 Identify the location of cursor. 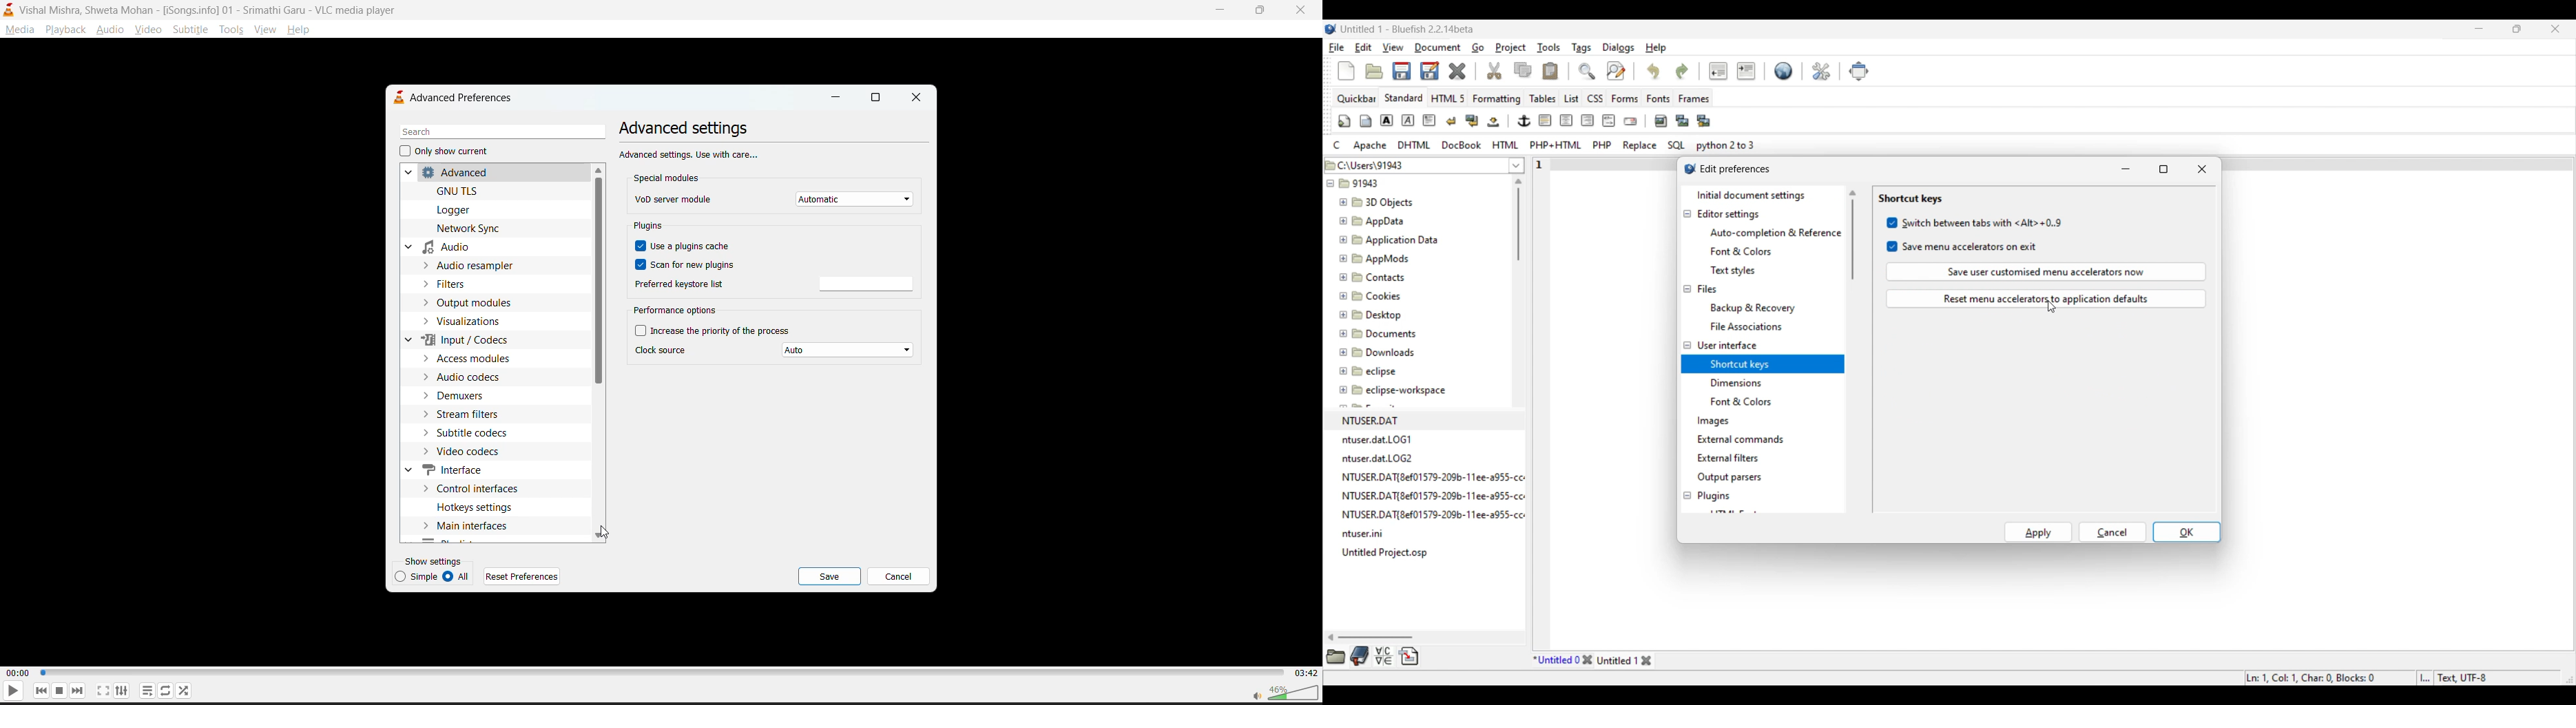
(605, 532).